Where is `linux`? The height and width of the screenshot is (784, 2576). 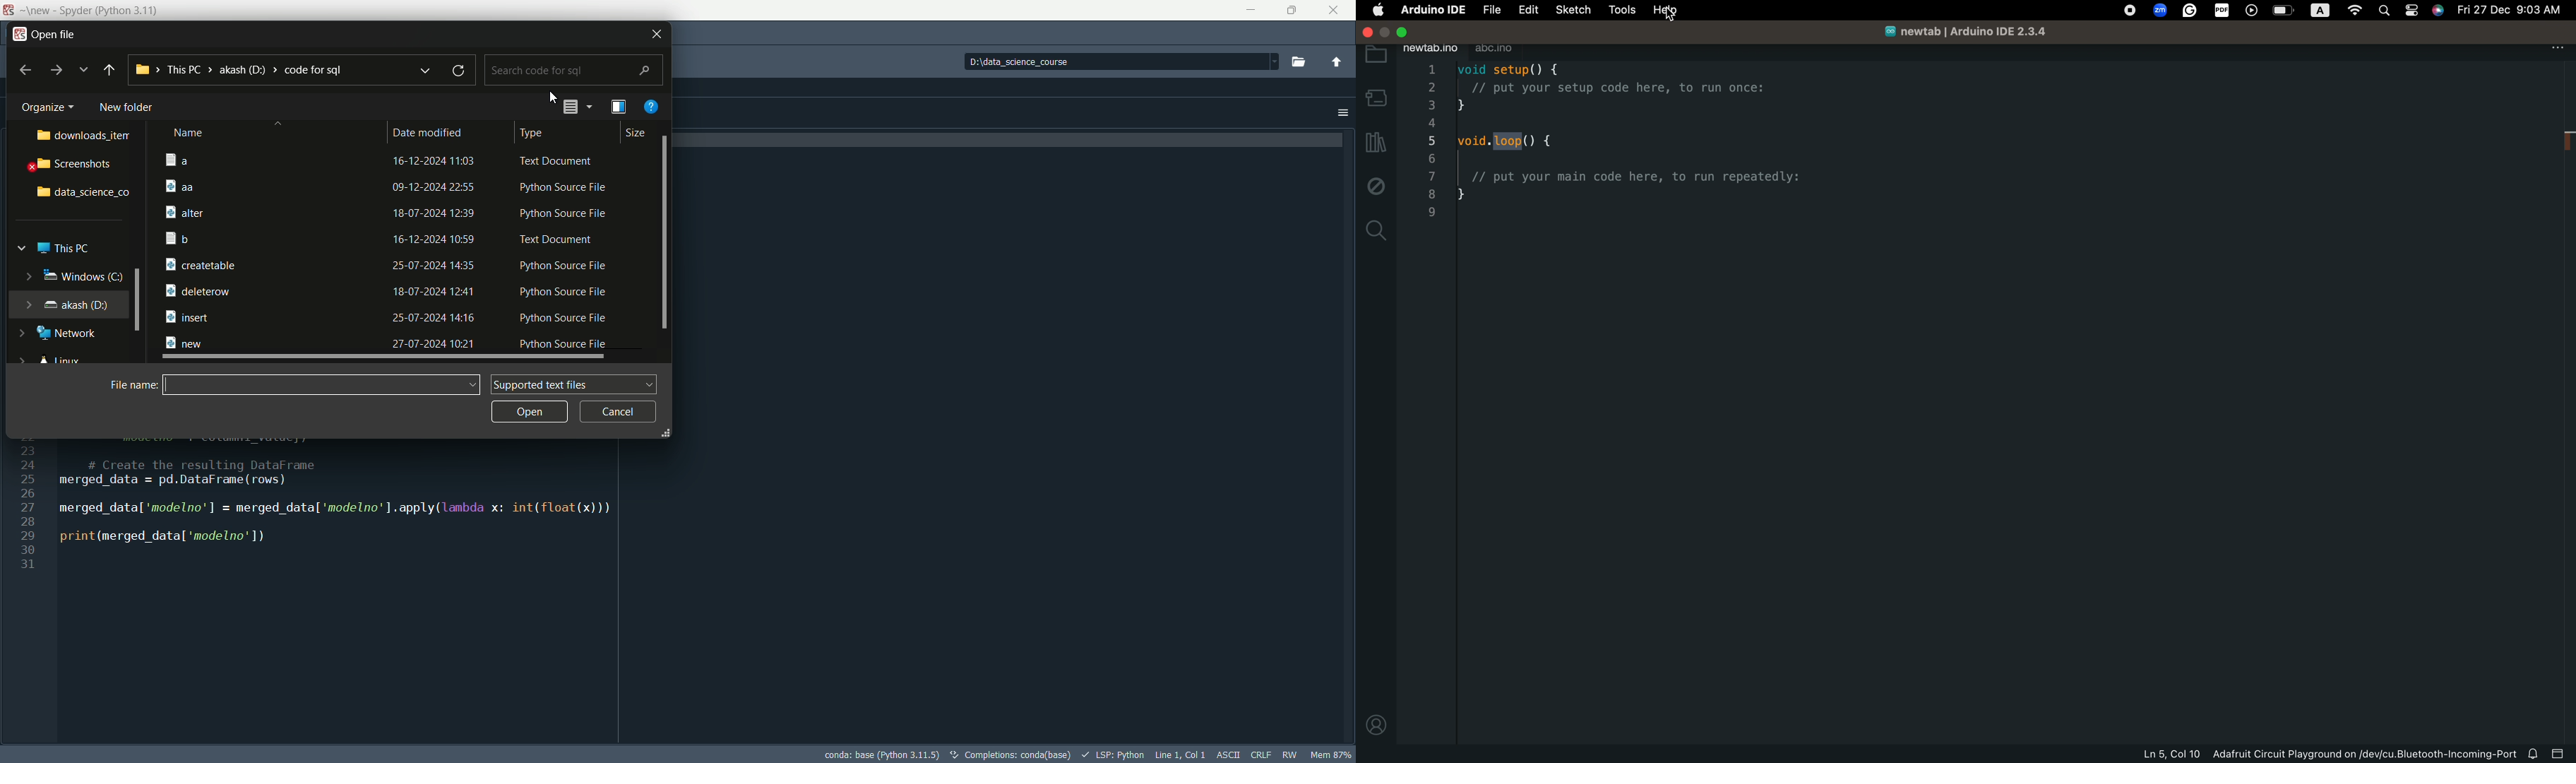
linux is located at coordinates (62, 362).